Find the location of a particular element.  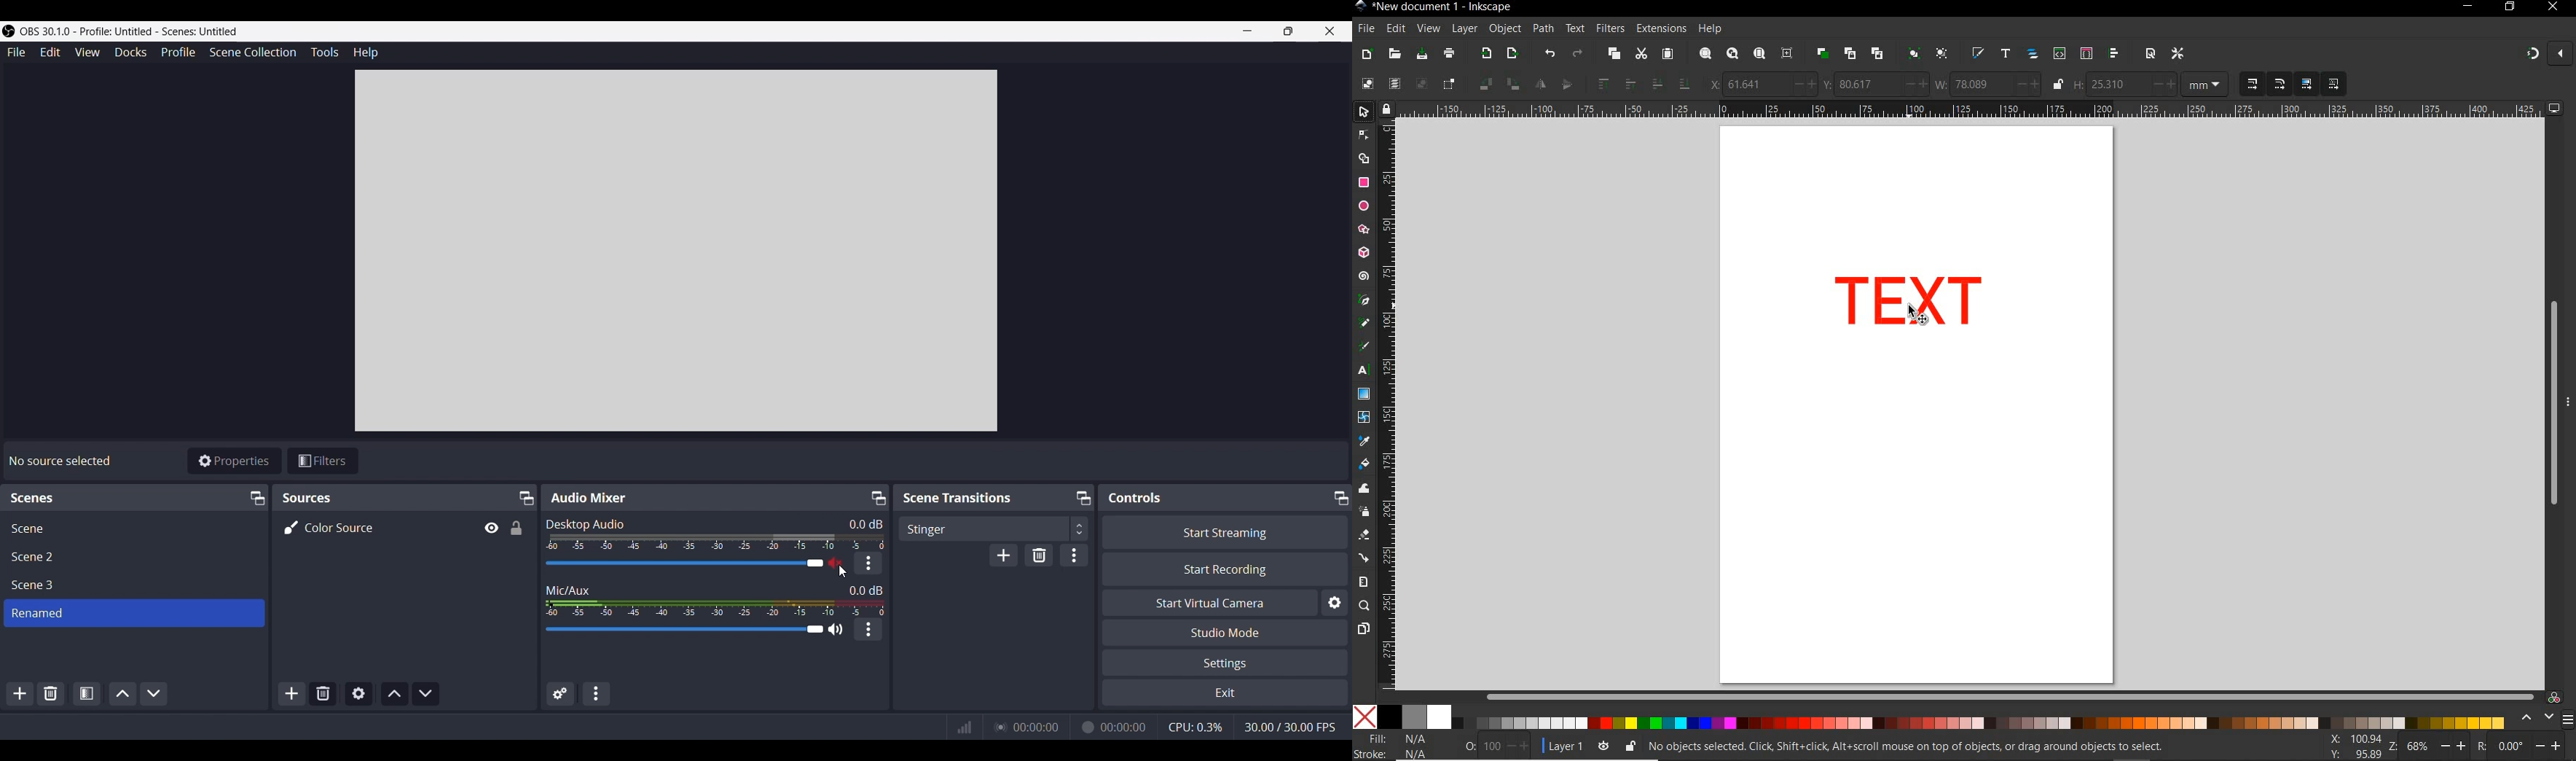

® 00:00:00 is located at coordinates (1030, 725).